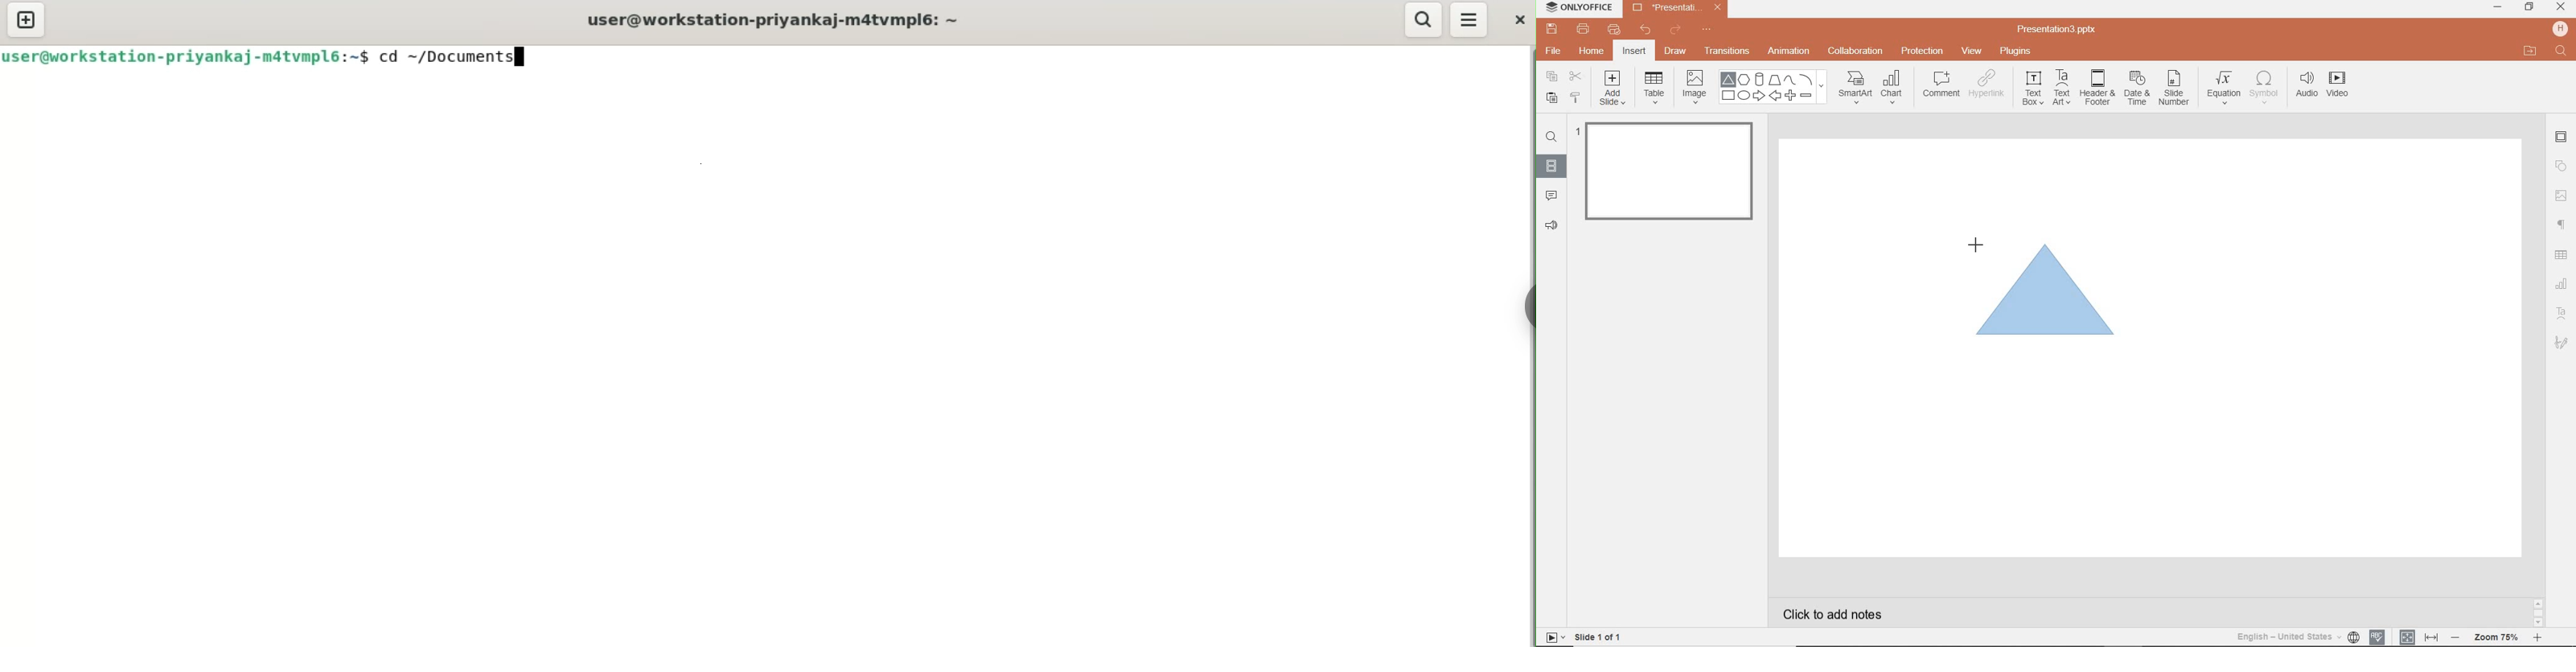  What do you see at coordinates (2562, 283) in the screenshot?
I see `CHART SETTINGS` at bounding box center [2562, 283].